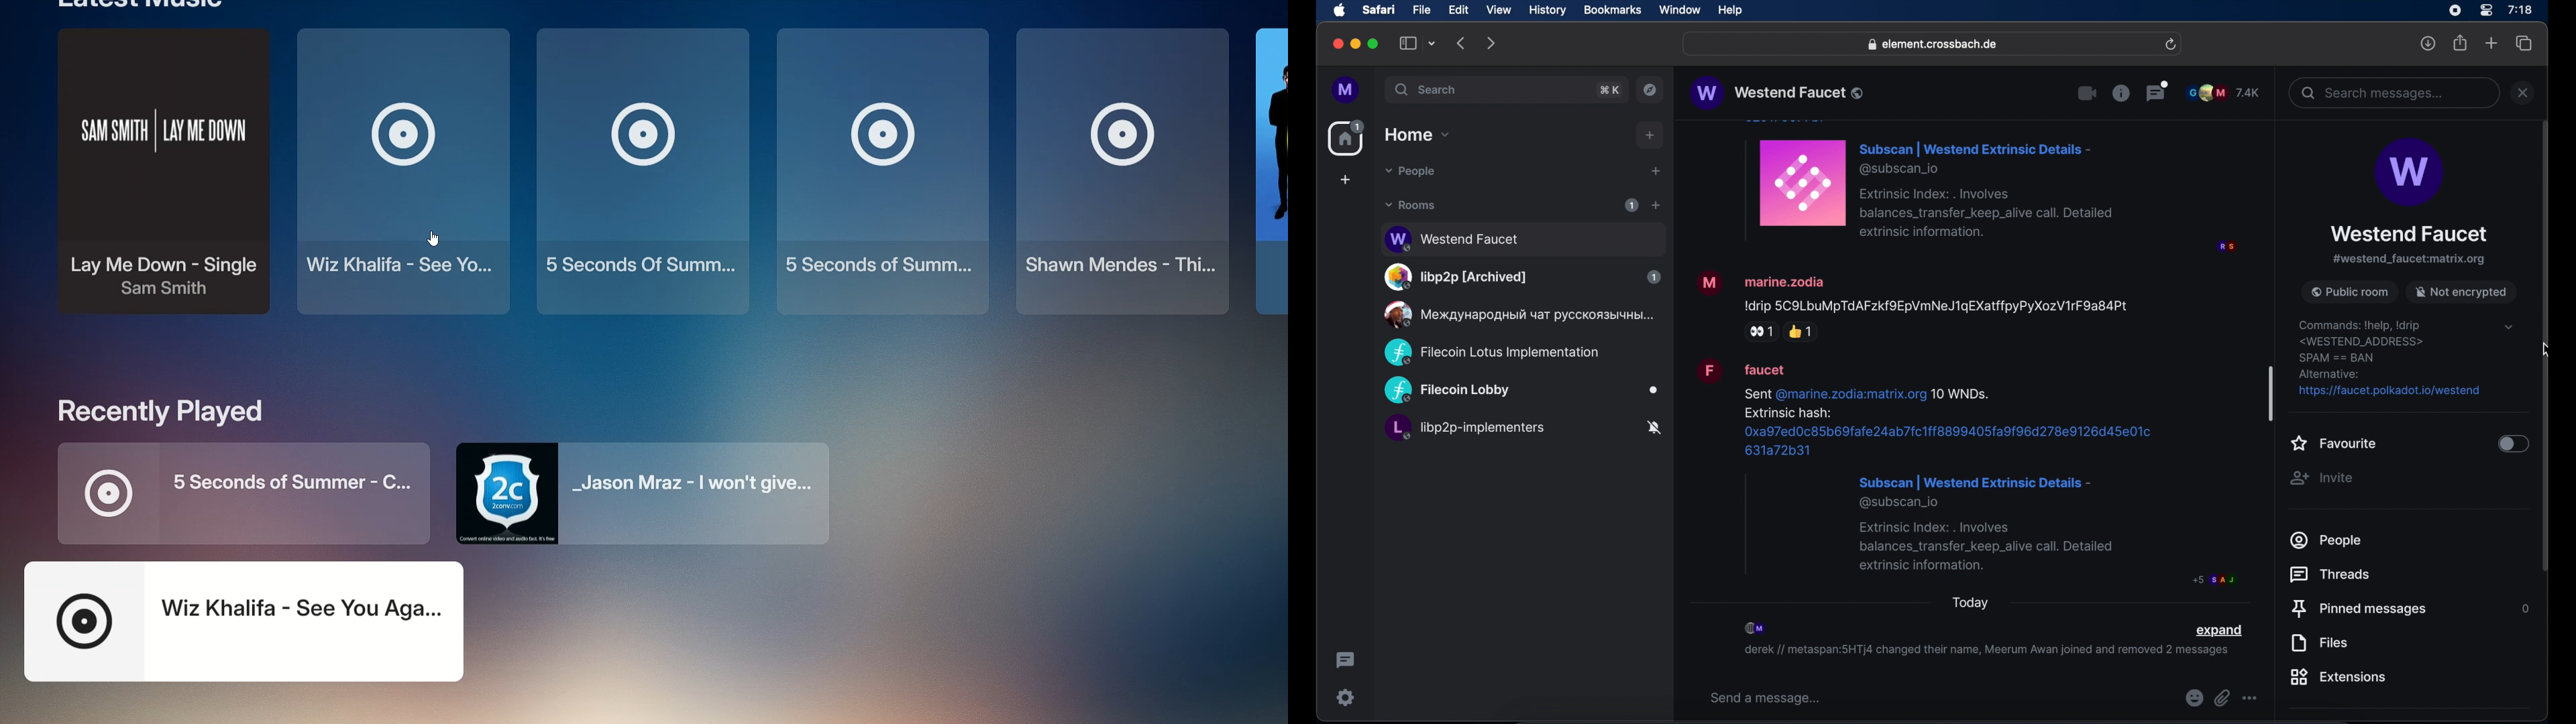 This screenshot has width=2576, height=728. Describe the element at coordinates (1766, 699) in the screenshot. I see `send a message` at that location.